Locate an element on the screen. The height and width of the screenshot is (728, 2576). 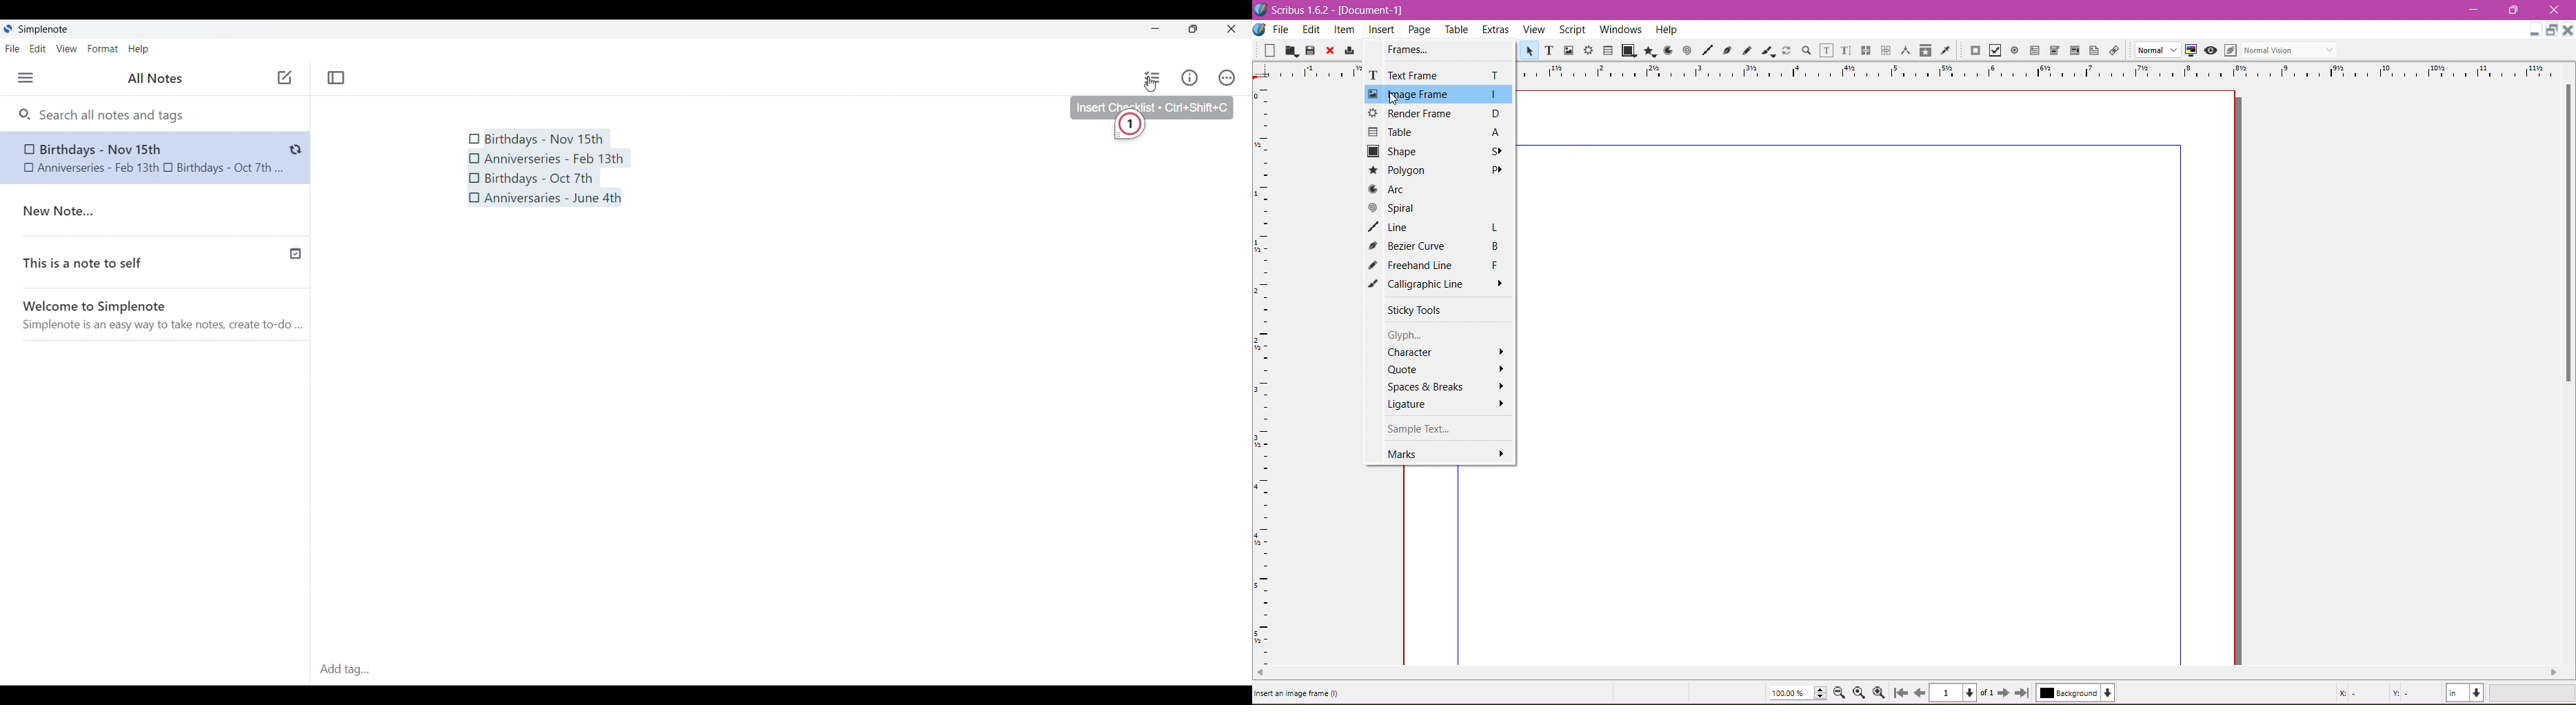
File is located at coordinates (1282, 30).